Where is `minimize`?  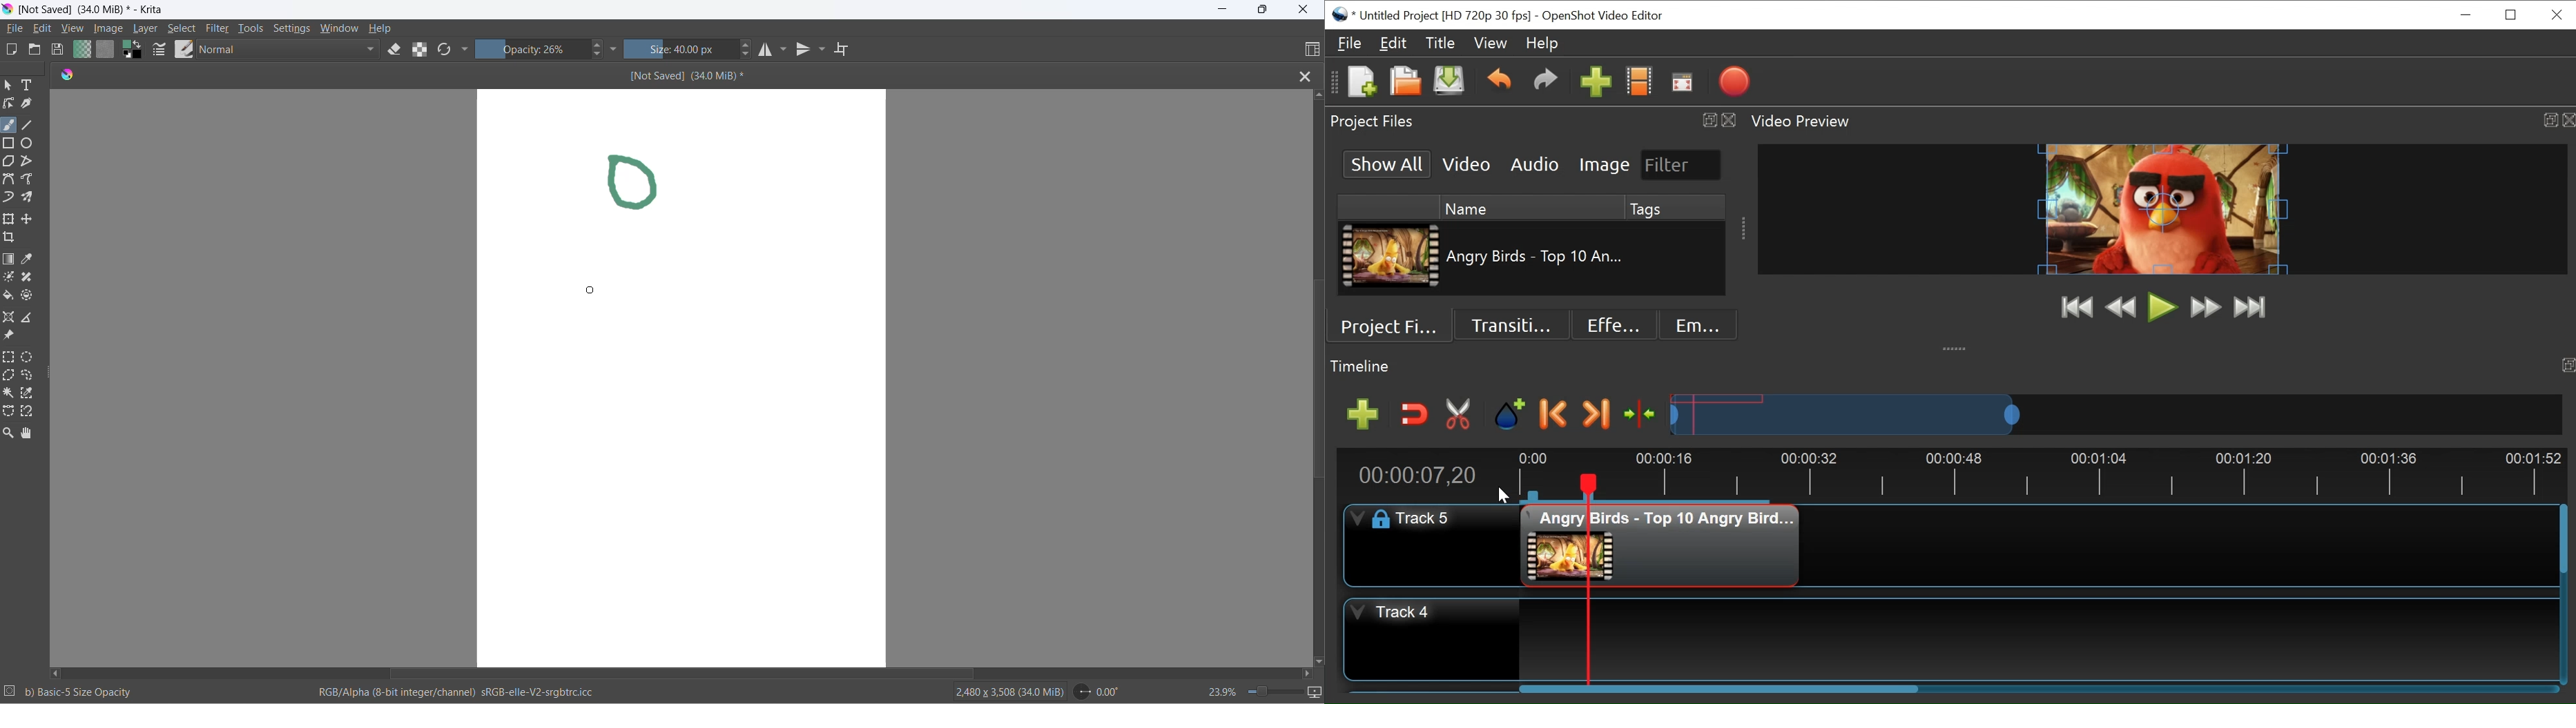 minimize is located at coordinates (2468, 15).